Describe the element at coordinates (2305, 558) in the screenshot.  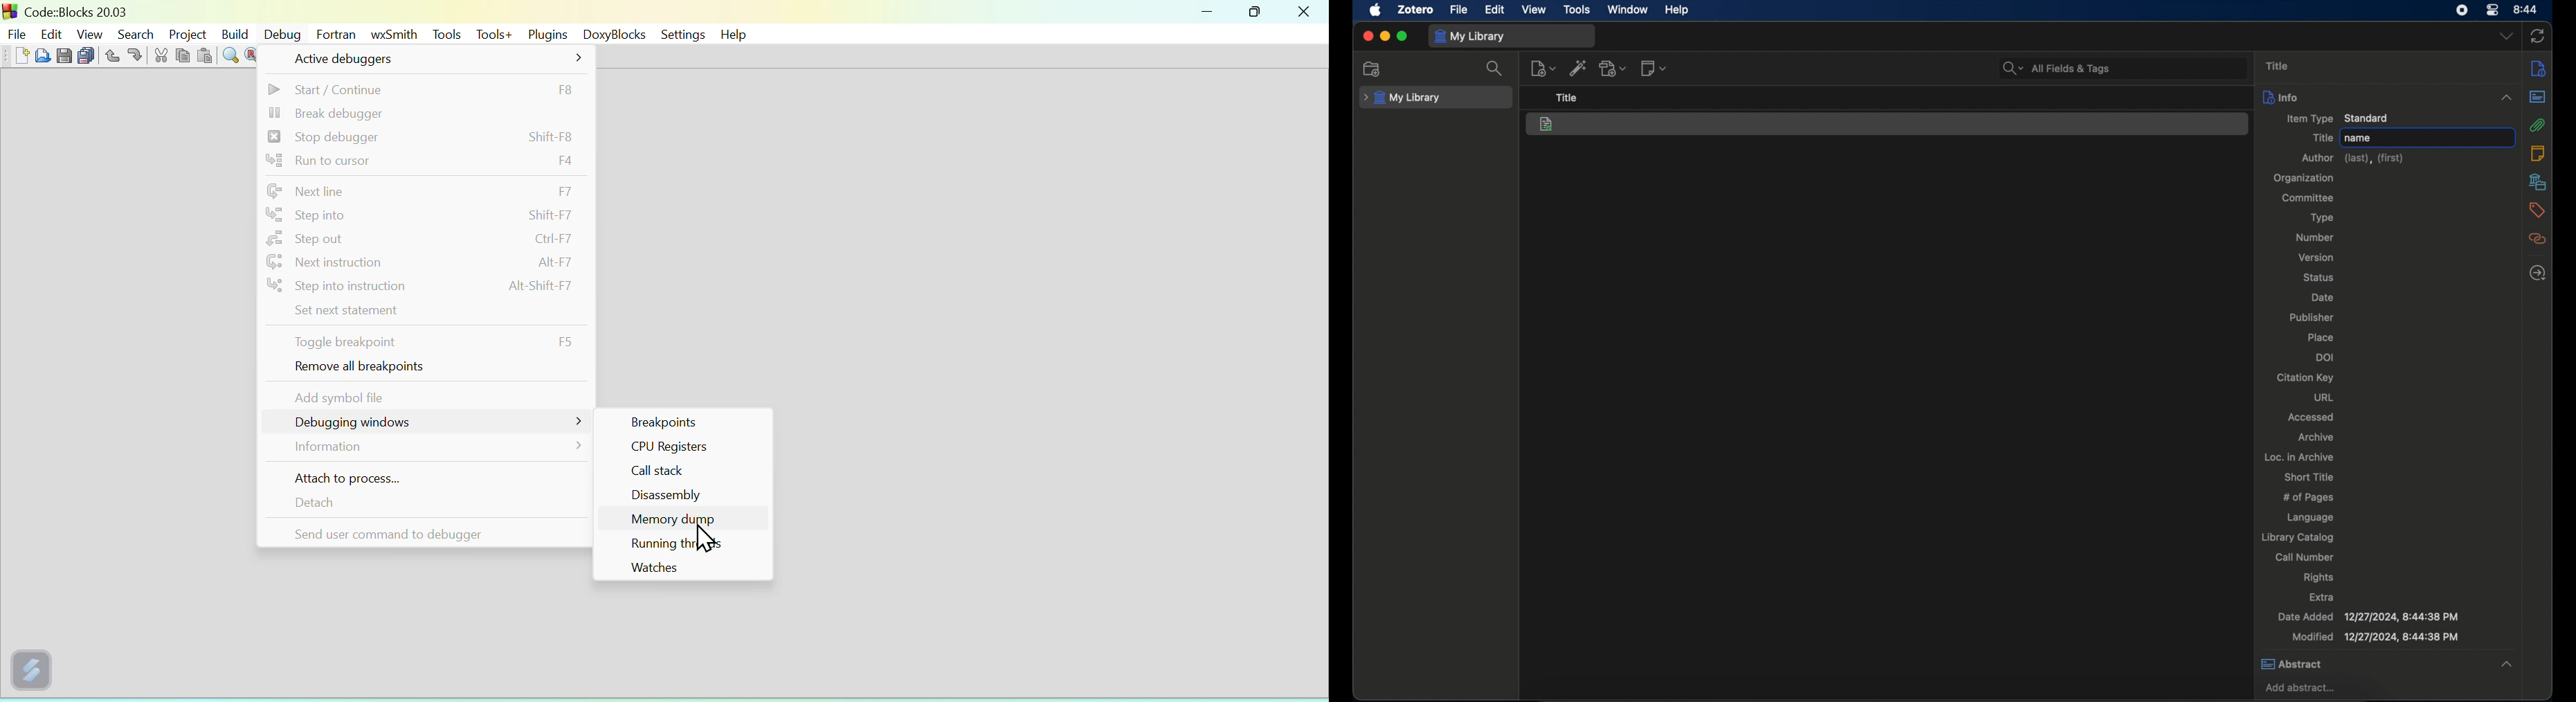
I see `call number` at that location.